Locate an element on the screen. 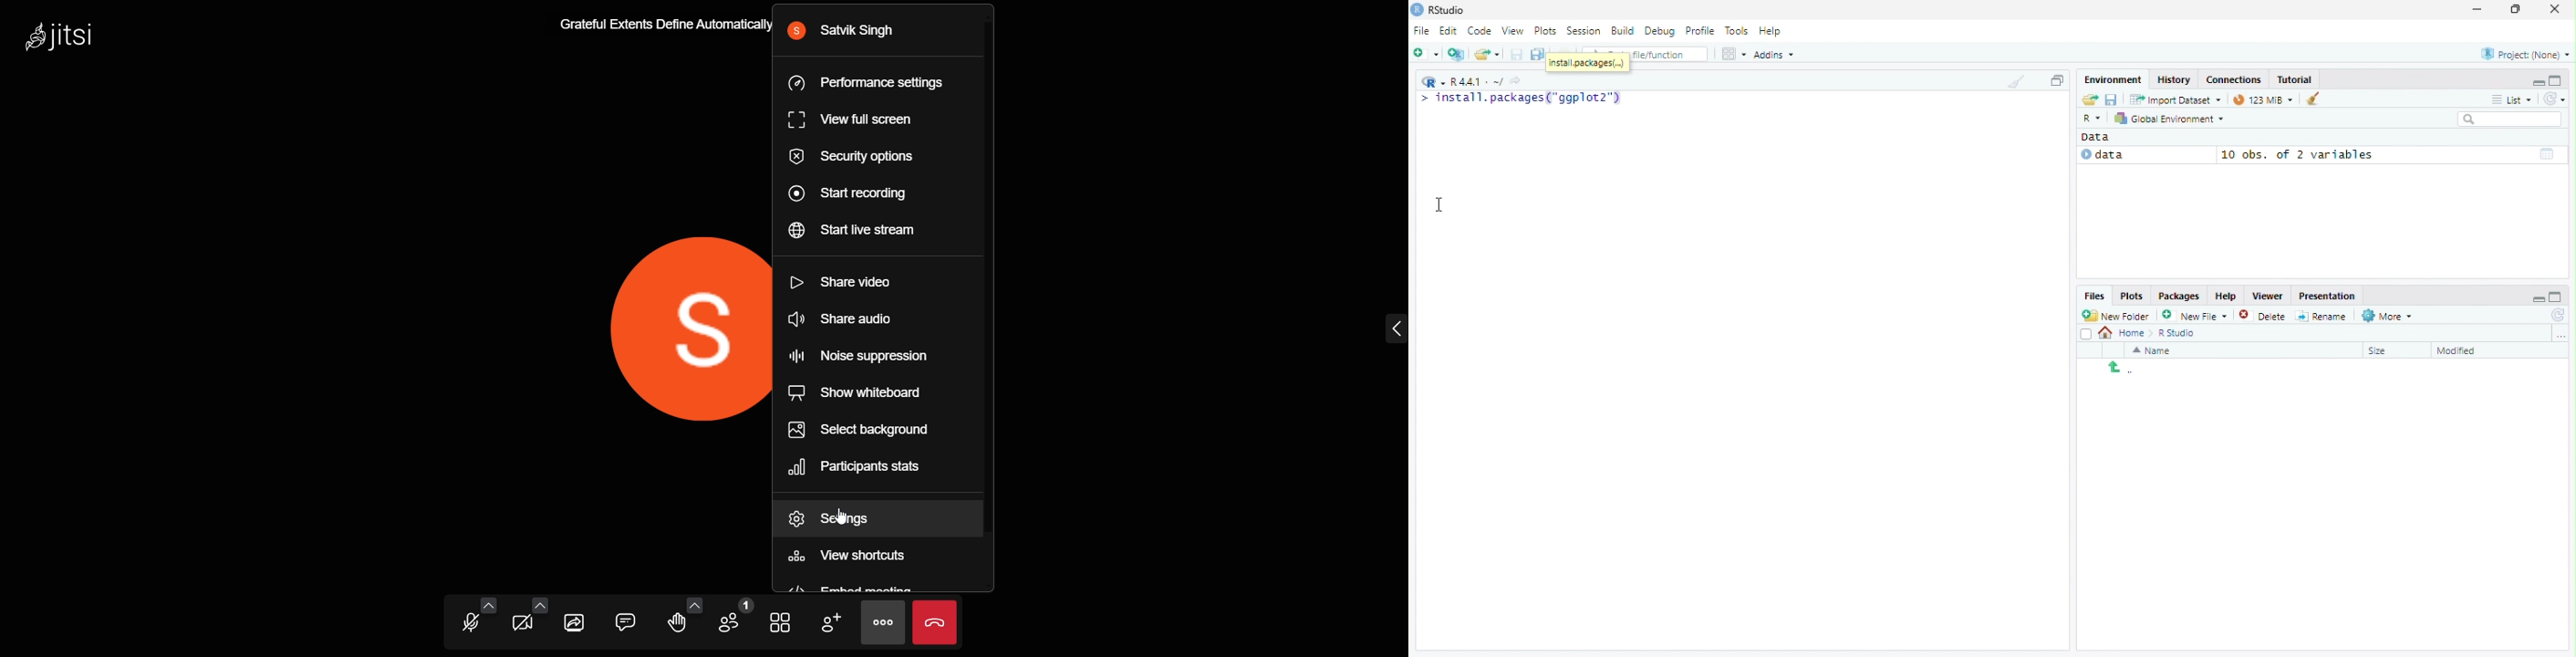 The image size is (2576, 672). View by list is located at coordinates (2512, 99).